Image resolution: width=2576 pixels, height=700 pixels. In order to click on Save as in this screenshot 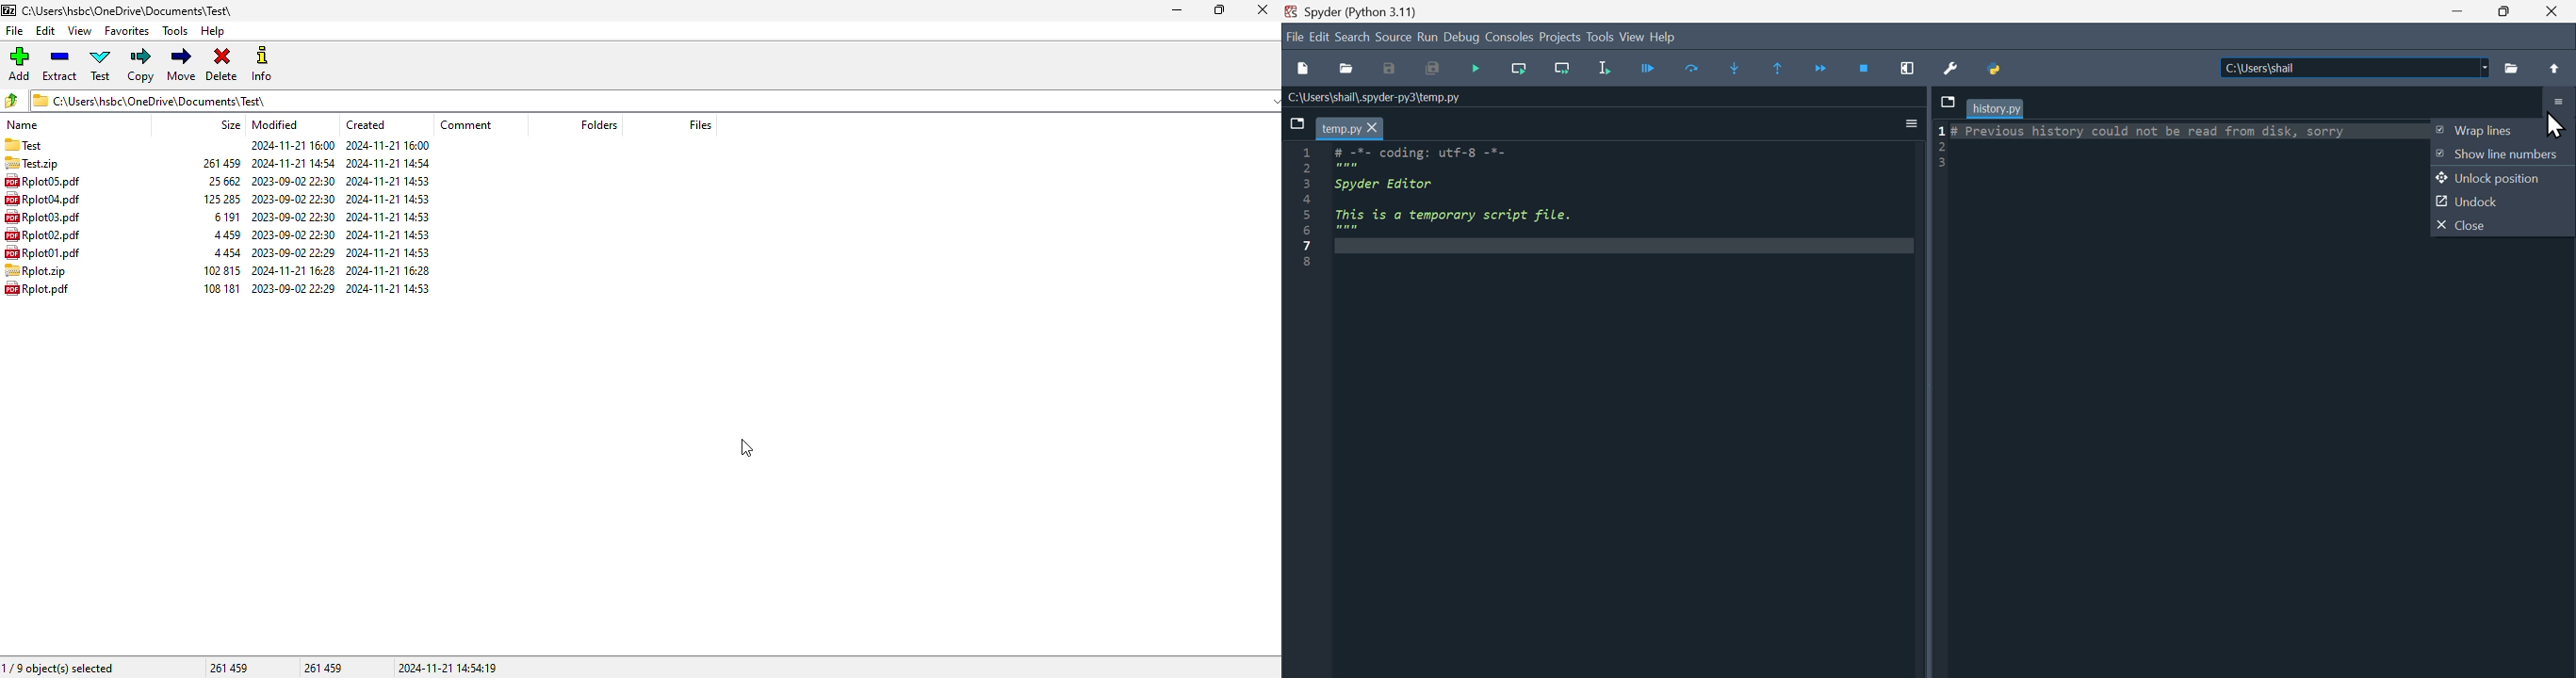, I will do `click(1395, 70)`.